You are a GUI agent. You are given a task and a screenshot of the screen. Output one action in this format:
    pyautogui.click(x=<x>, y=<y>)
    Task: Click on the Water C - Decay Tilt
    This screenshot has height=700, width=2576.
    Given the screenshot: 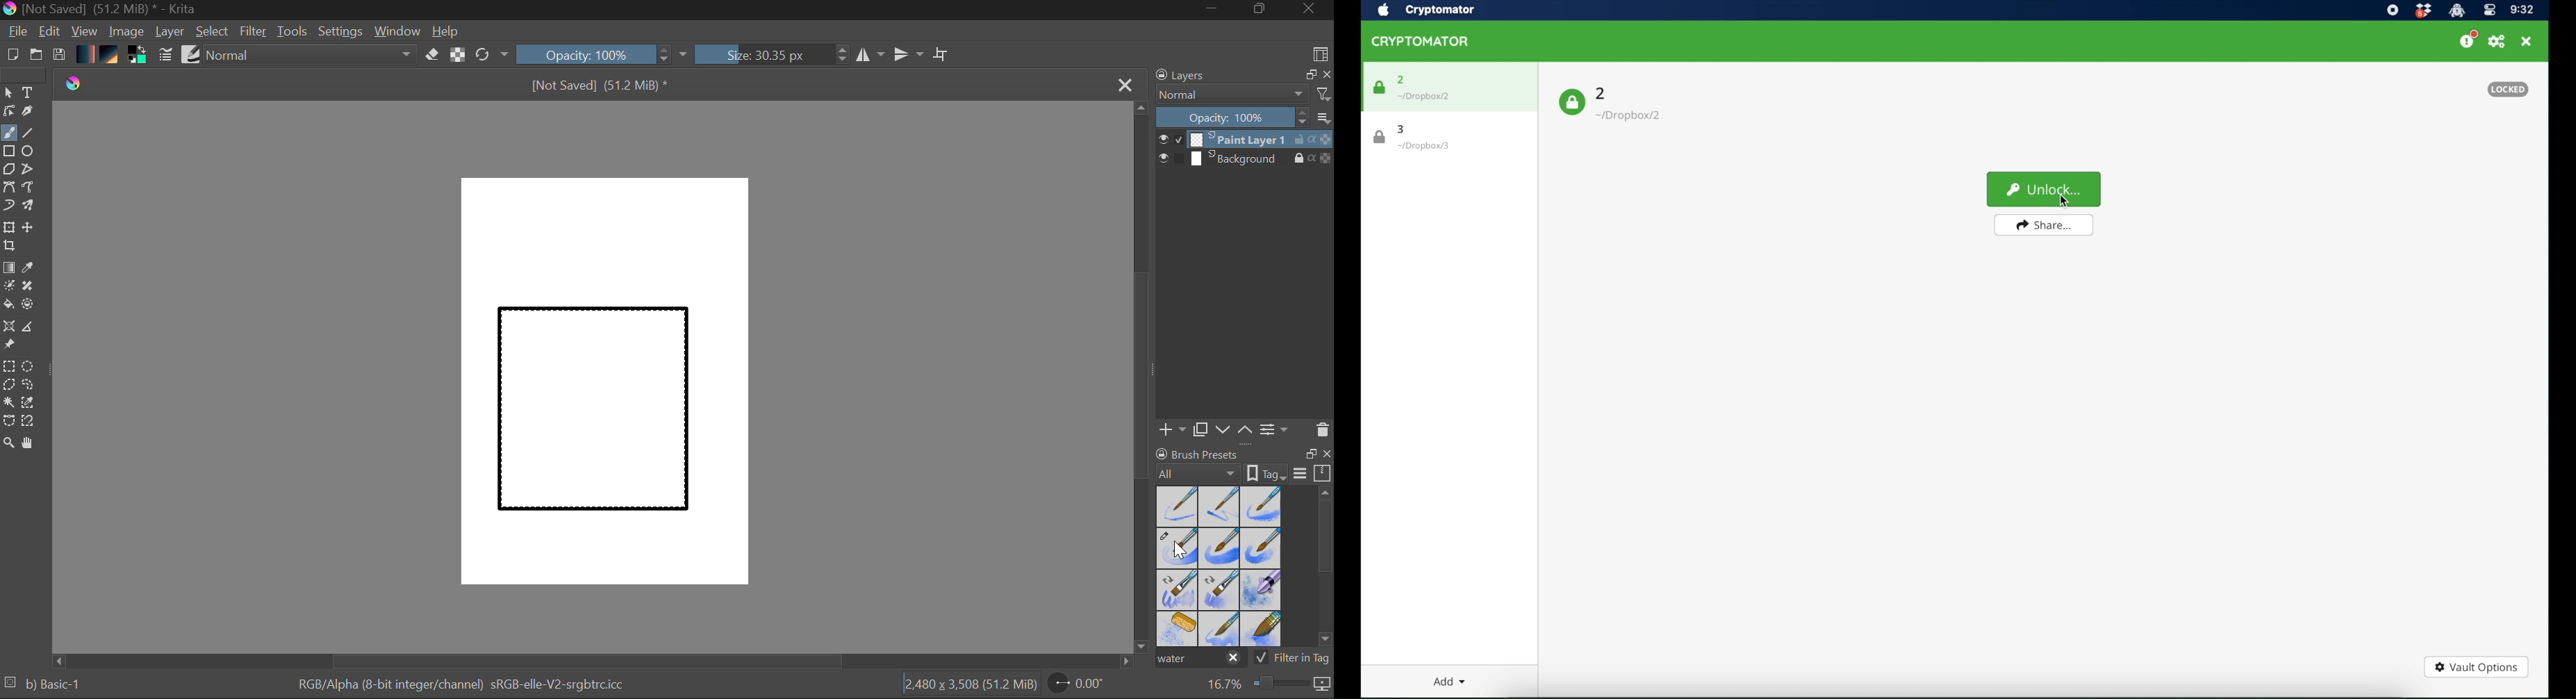 What is the action you would take?
    pyautogui.click(x=1219, y=589)
    